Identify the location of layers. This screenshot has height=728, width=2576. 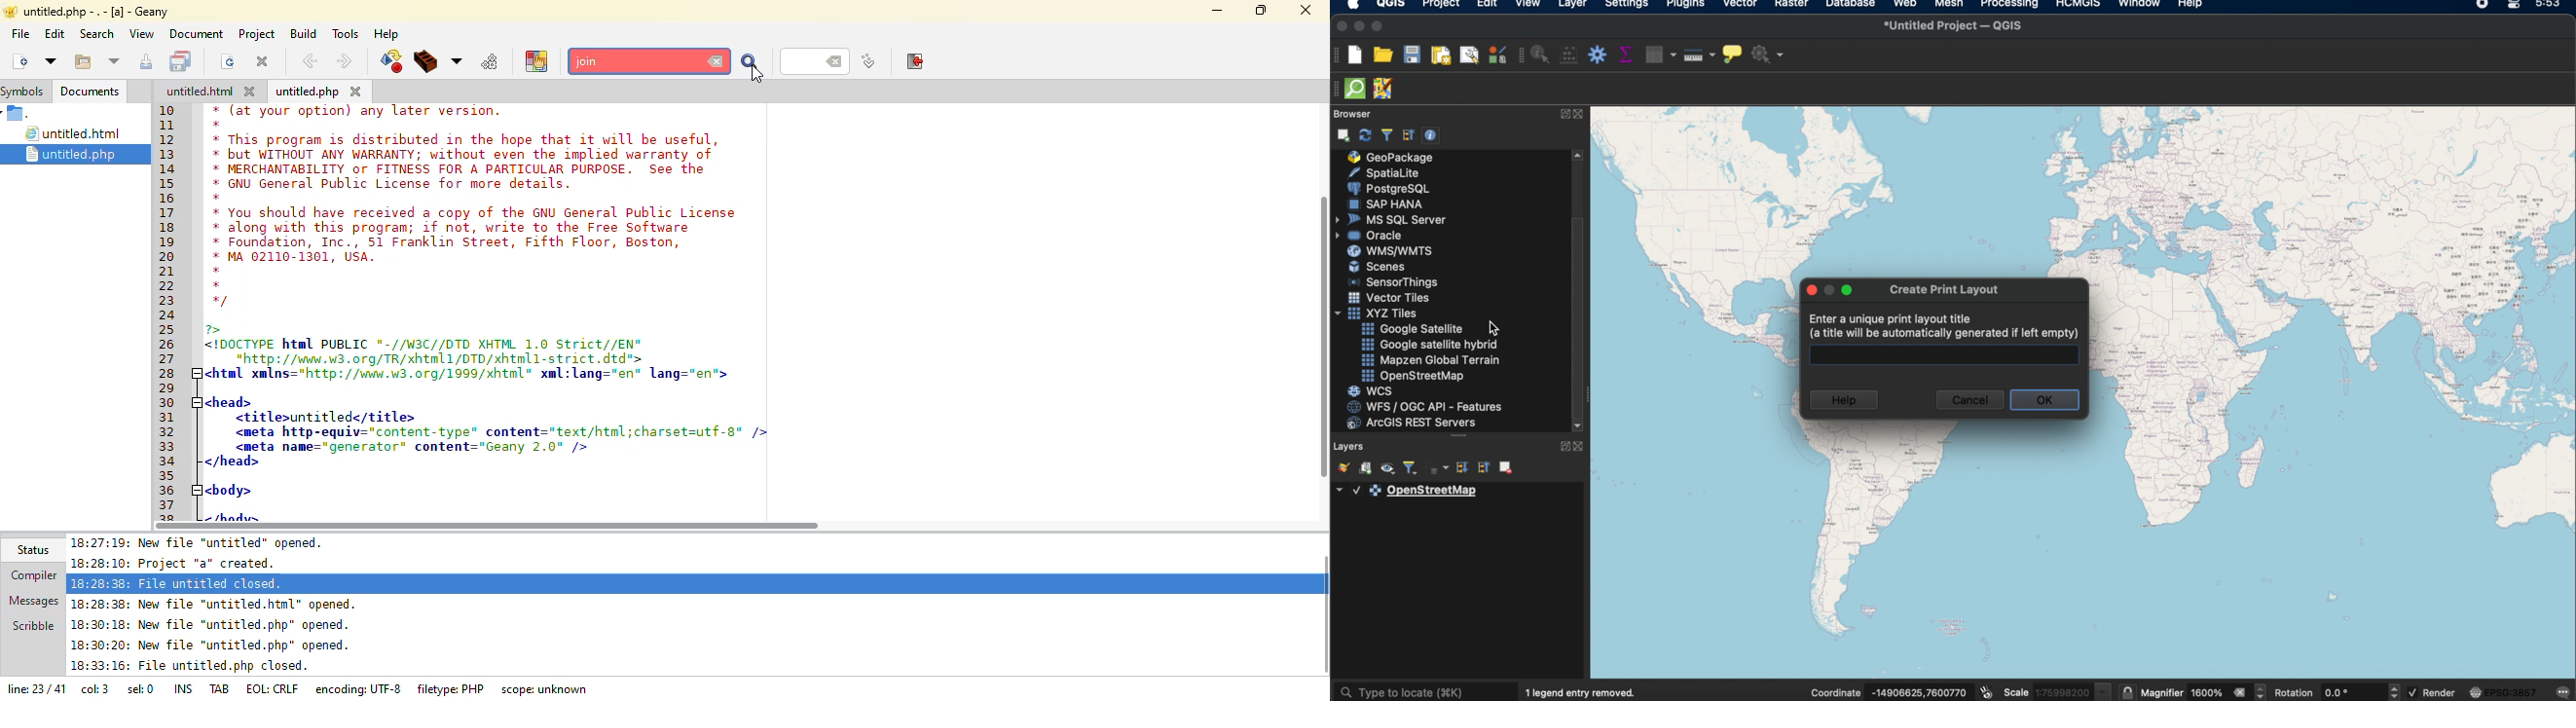
(1348, 445).